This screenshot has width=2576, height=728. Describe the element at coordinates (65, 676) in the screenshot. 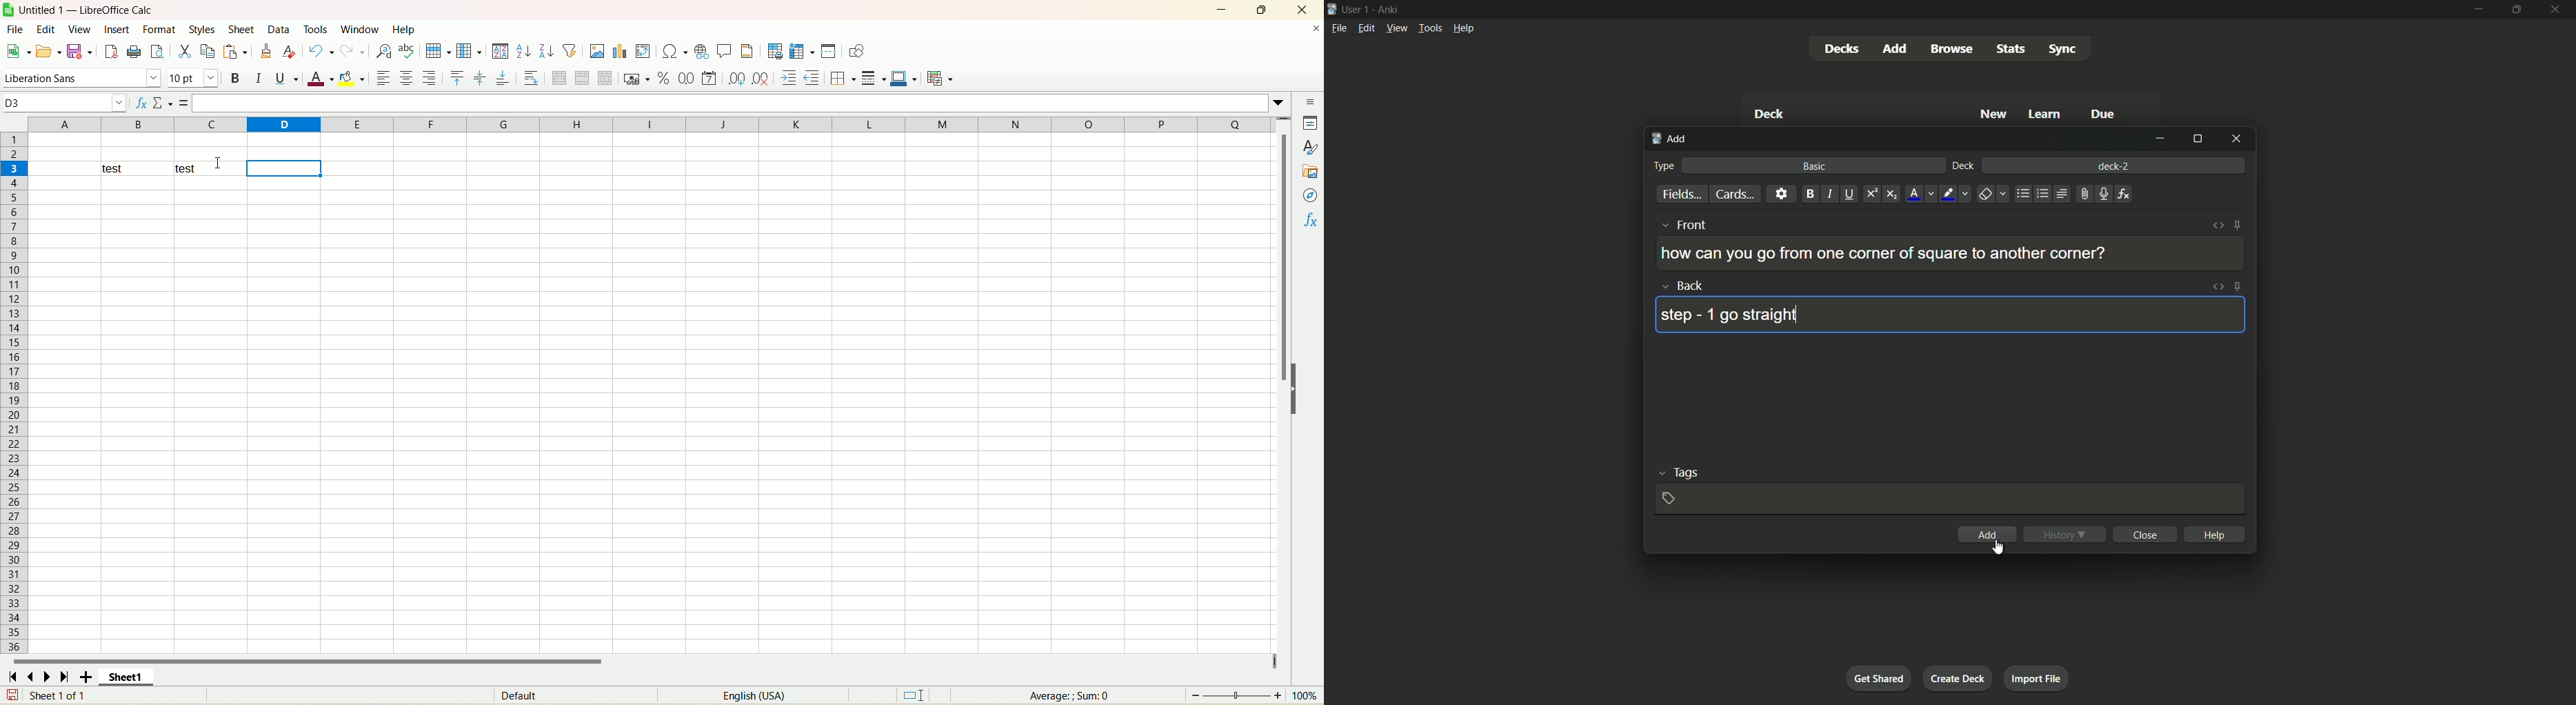

I see `last sheet` at that location.